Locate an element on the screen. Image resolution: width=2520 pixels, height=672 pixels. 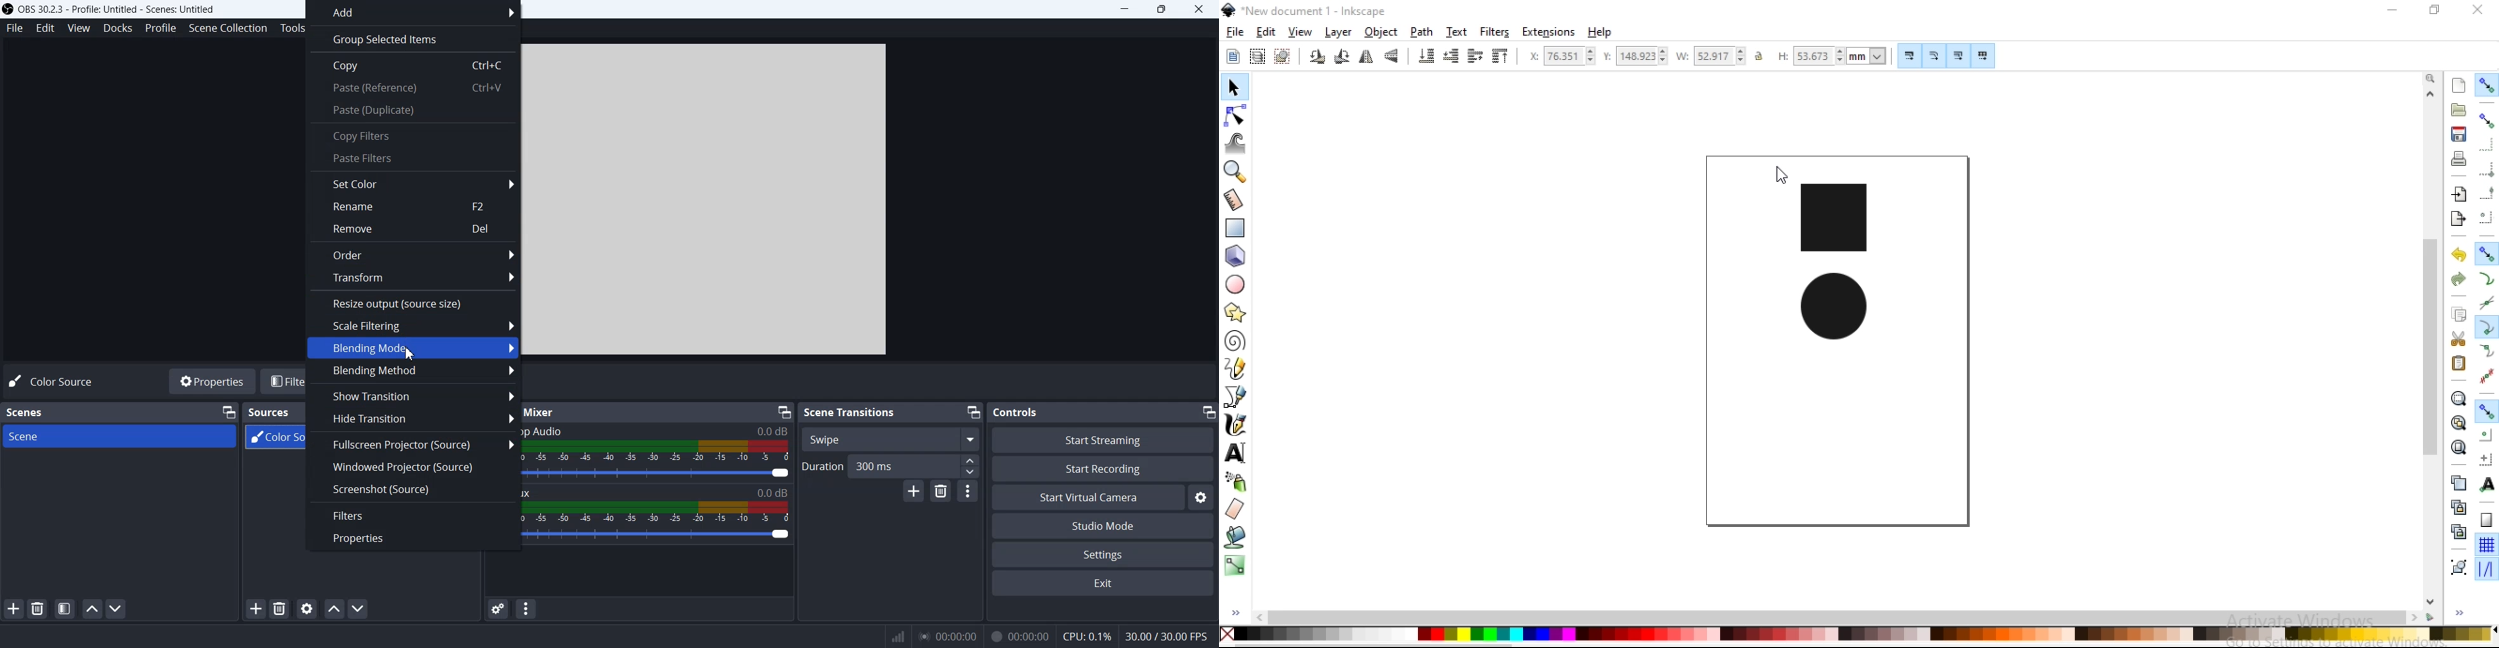
Transform is located at coordinates (413, 278).